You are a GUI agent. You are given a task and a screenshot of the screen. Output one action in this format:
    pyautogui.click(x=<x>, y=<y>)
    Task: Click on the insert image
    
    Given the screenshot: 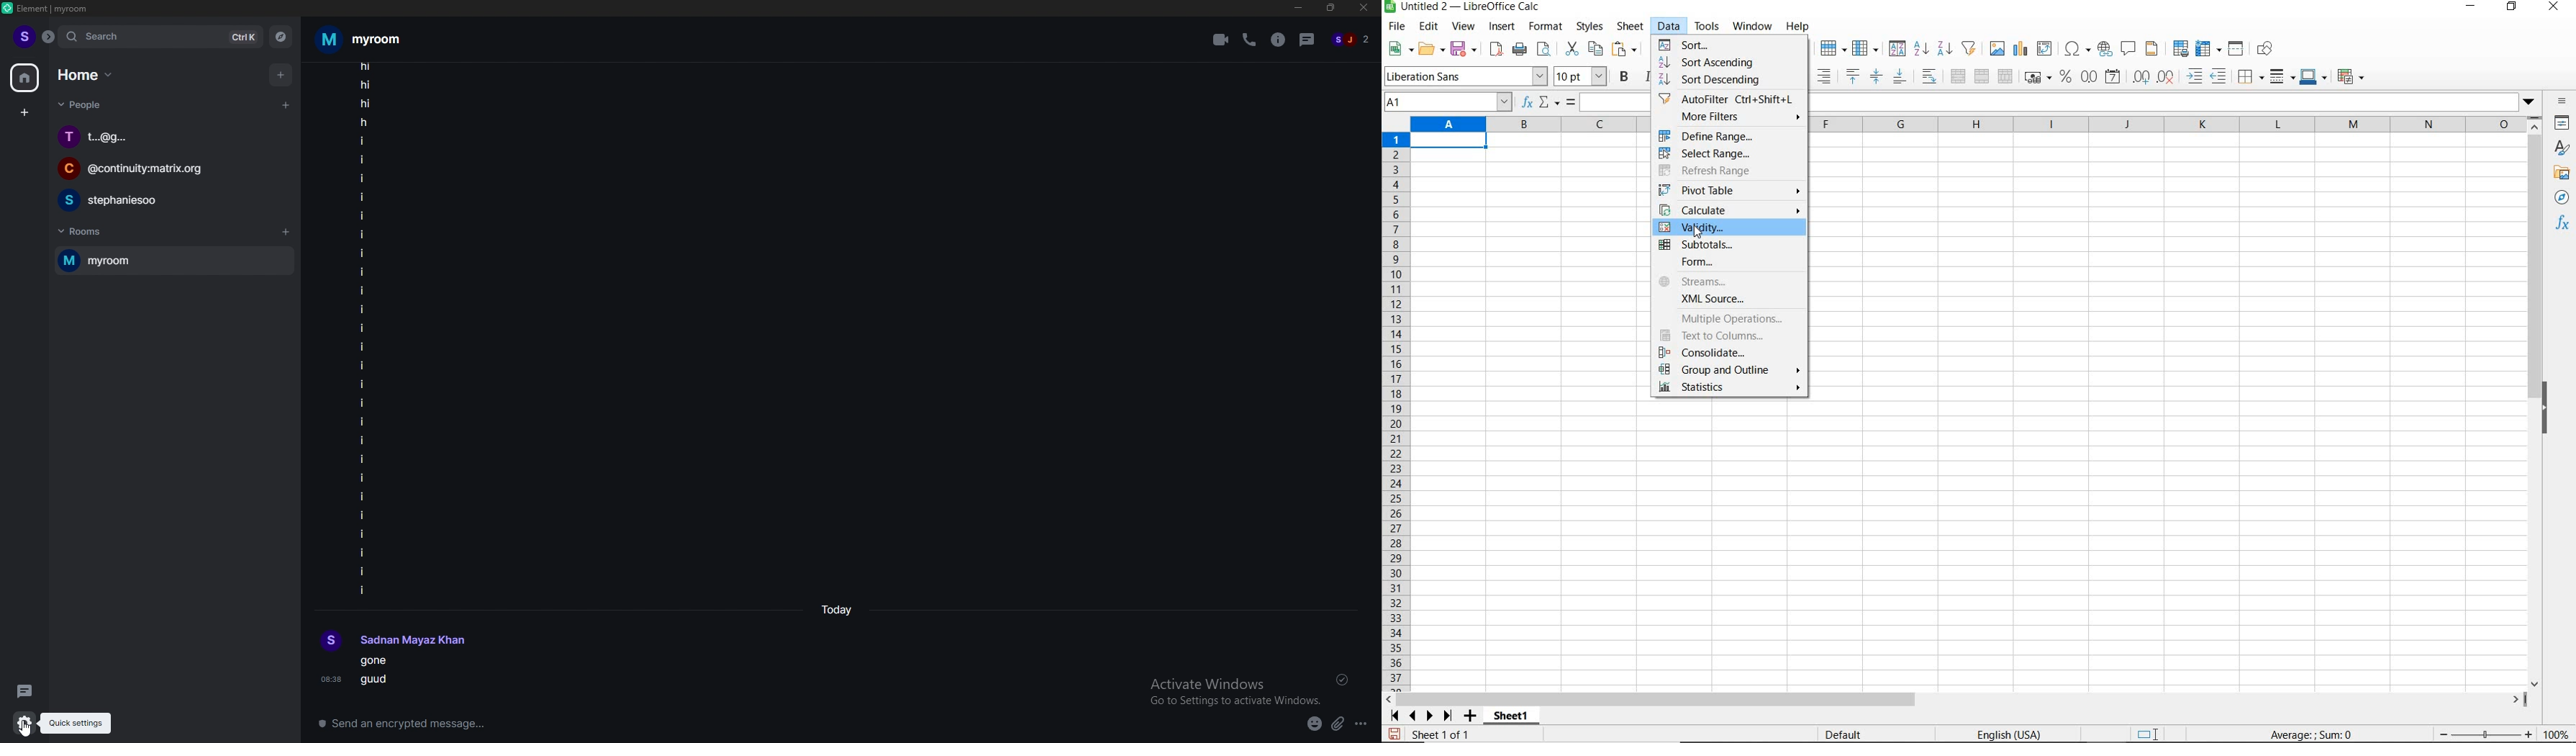 What is the action you would take?
    pyautogui.click(x=1999, y=49)
    